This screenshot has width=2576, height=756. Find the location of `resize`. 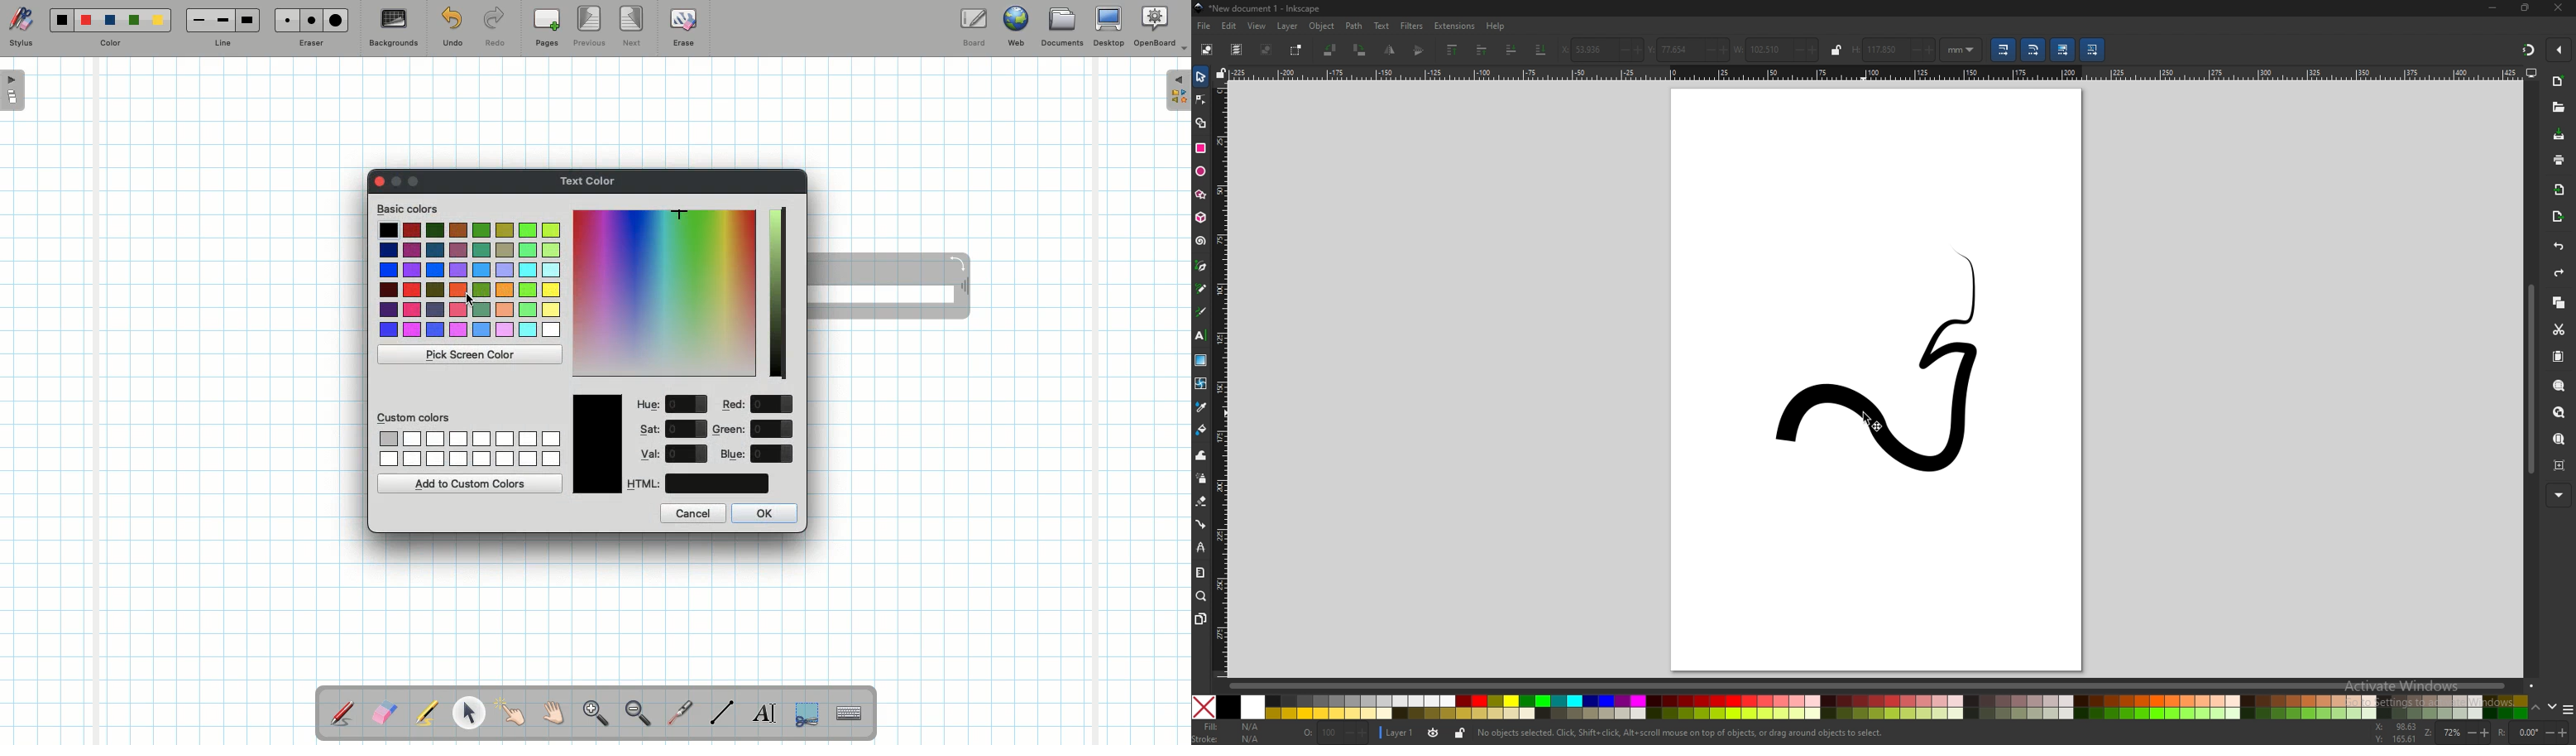

resize is located at coordinates (2527, 9).